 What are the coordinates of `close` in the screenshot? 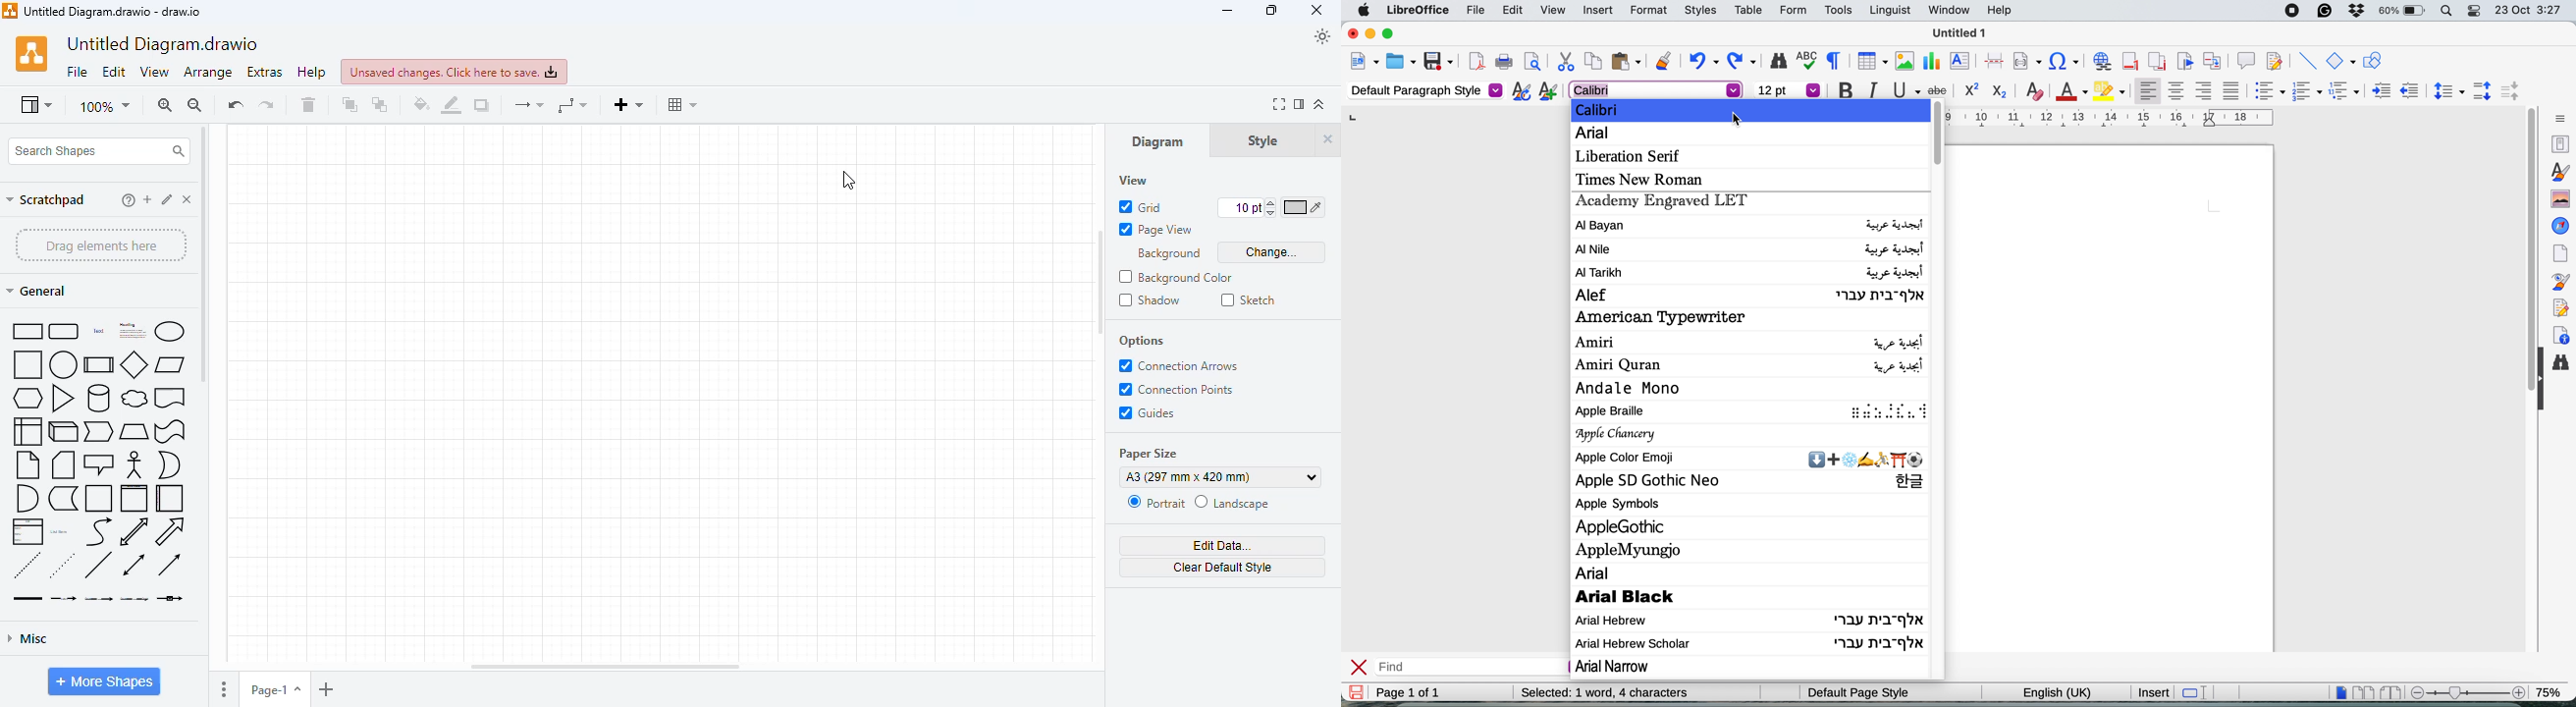 It's located at (1327, 138).